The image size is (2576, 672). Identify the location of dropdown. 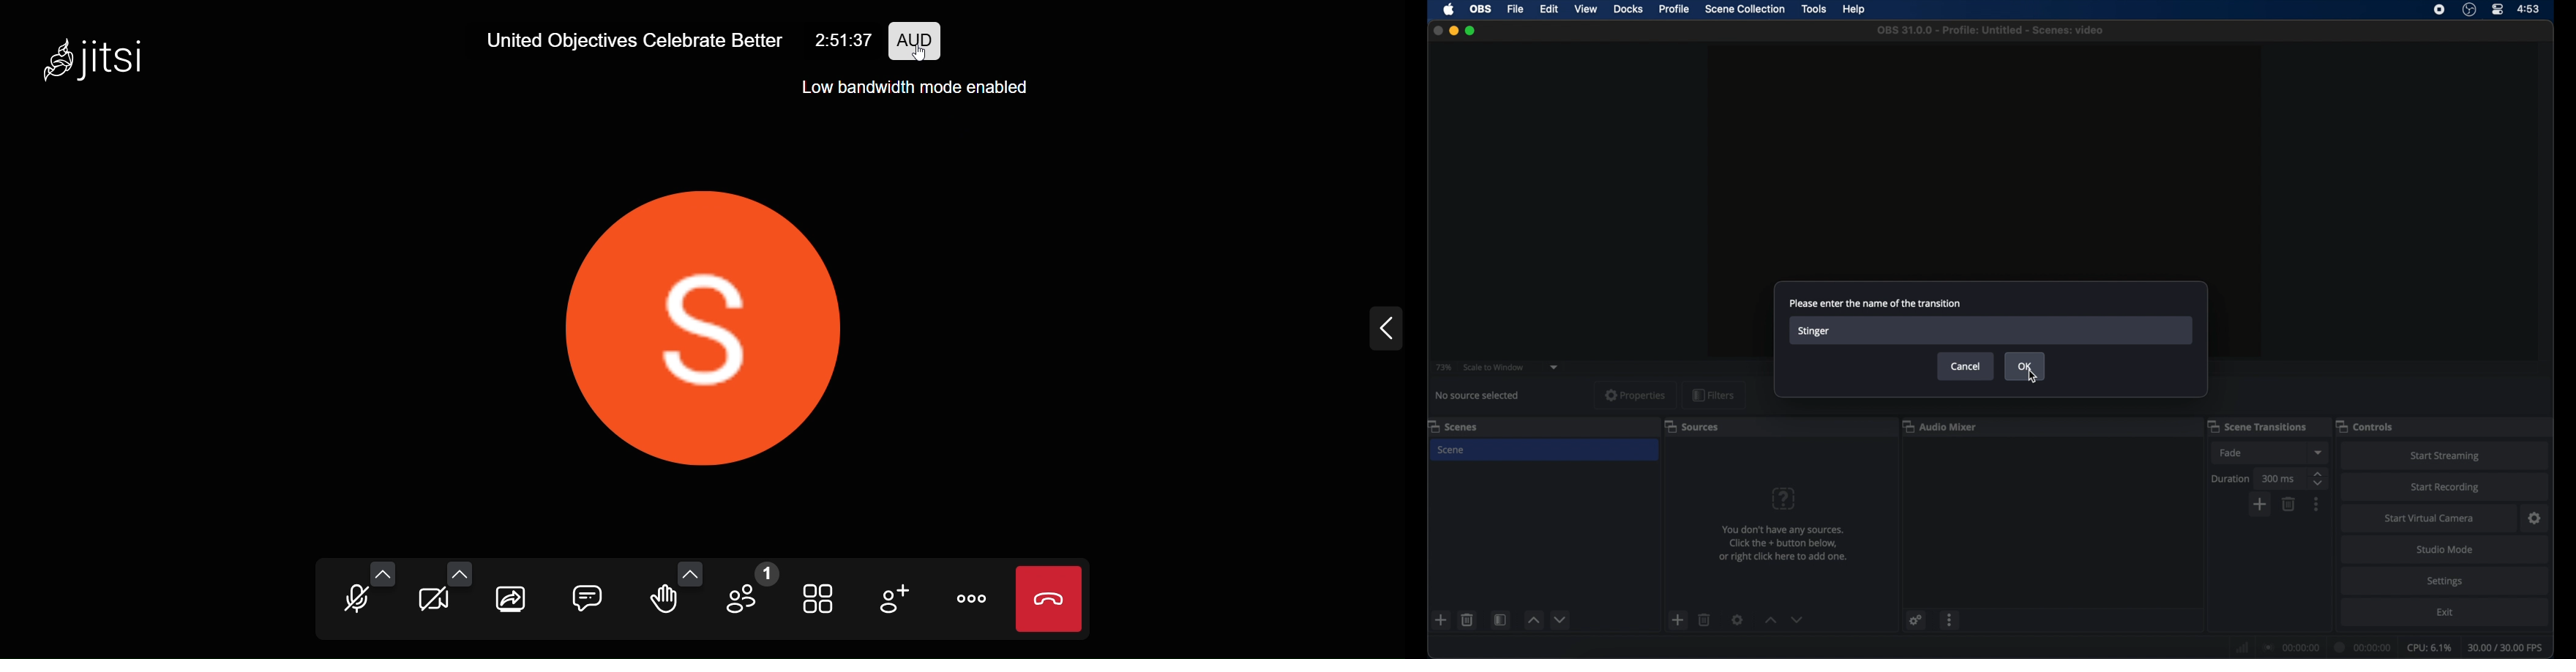
(2319, 452).